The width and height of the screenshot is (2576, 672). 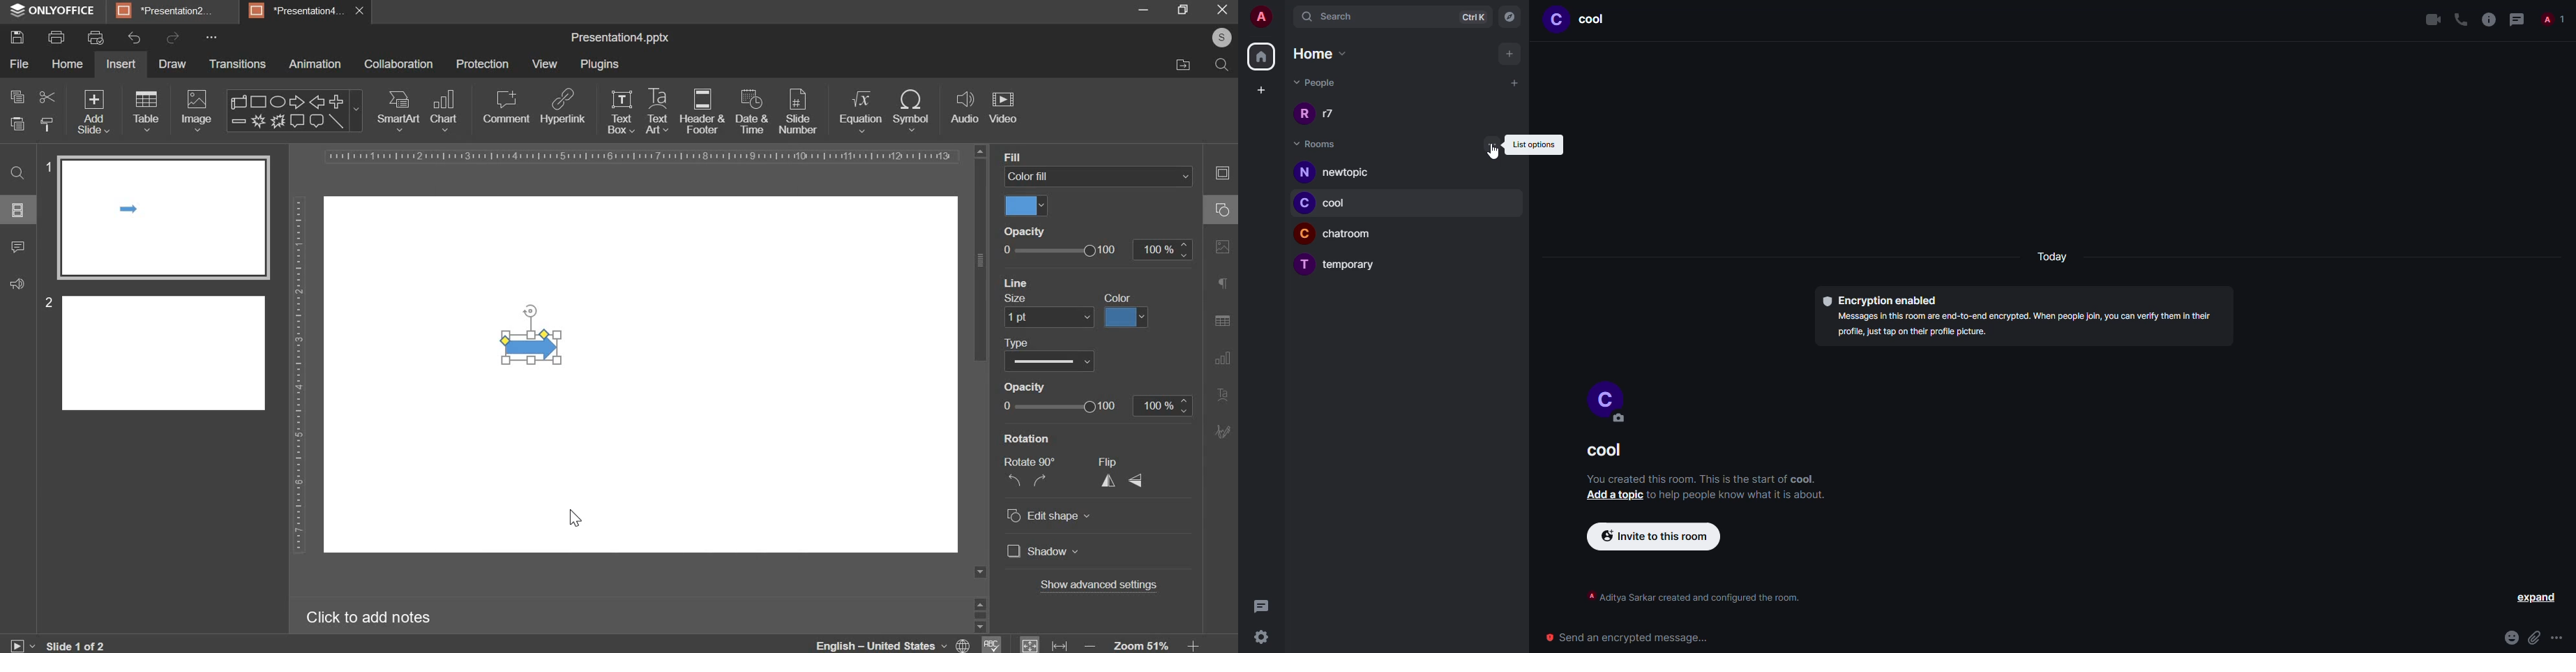 I want to click on symbol, so click(x=913, y=109).